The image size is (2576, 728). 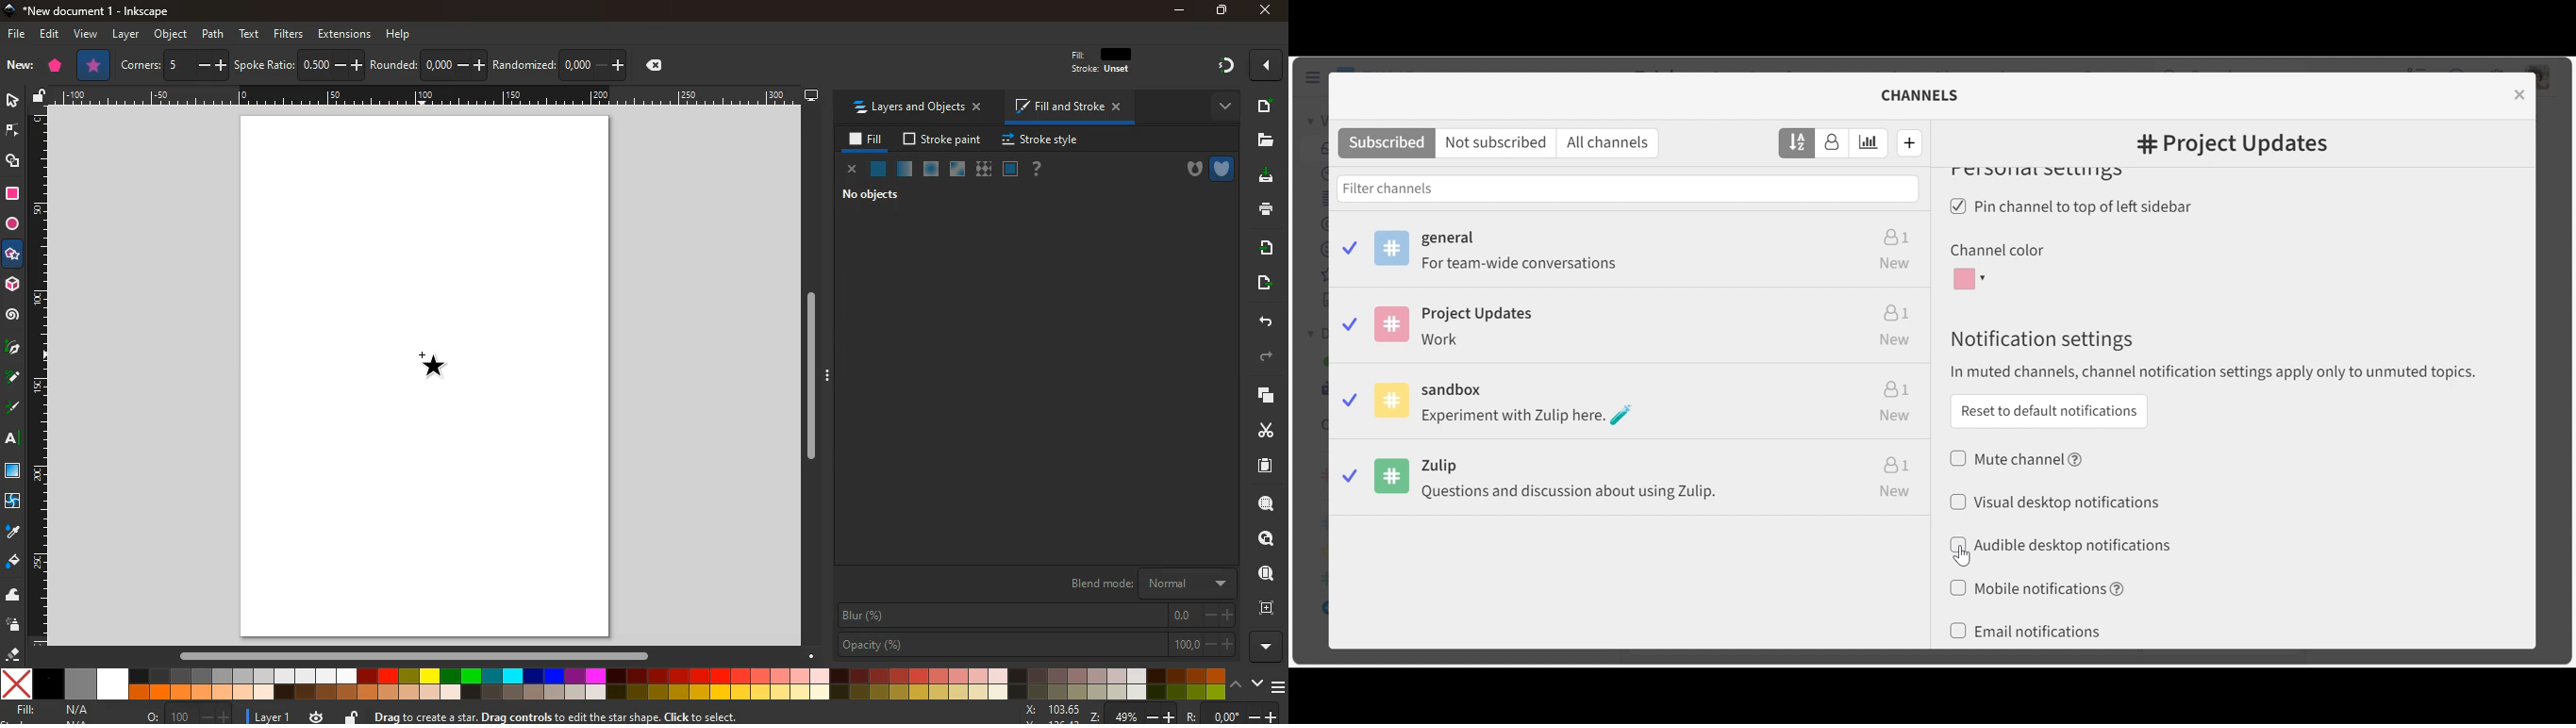 I want to click on Notification settings, so click(x=2040, y=339).